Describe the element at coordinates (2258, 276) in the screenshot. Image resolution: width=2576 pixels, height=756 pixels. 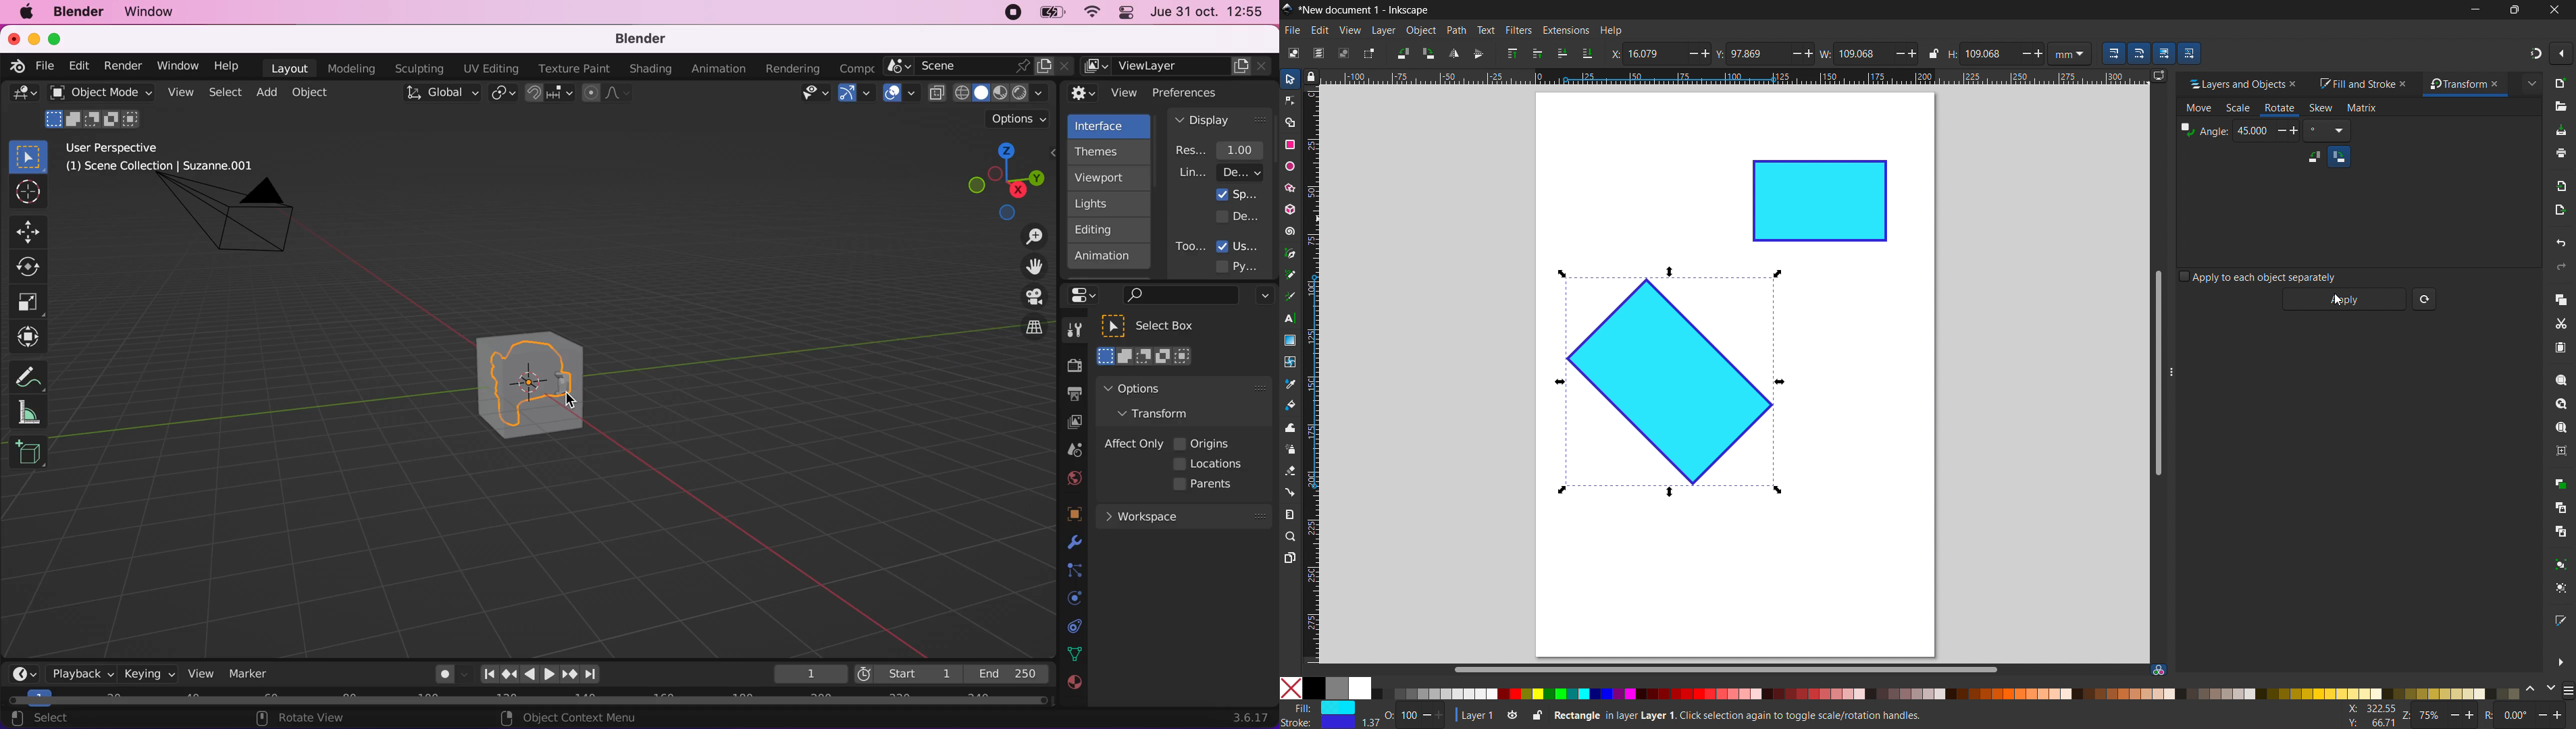
I see `apply to each object separately` at that location.